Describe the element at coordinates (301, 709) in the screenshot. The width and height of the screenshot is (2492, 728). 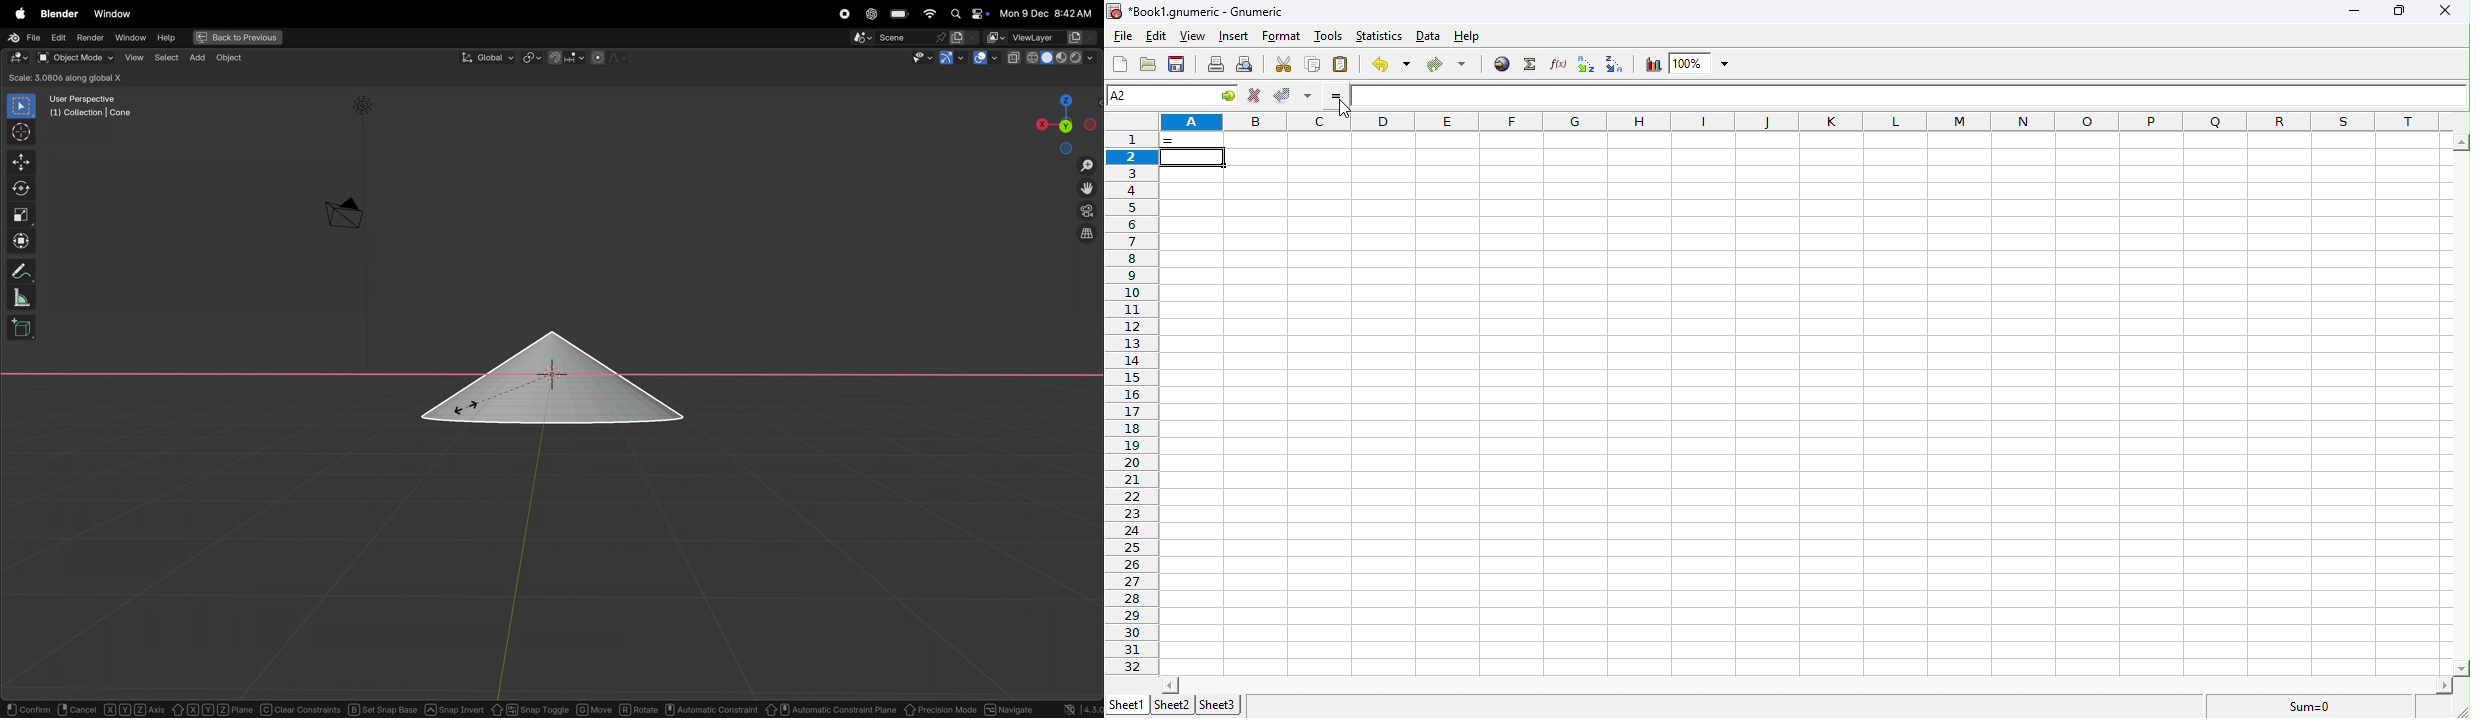
I see `Clear Constraints` at that location.